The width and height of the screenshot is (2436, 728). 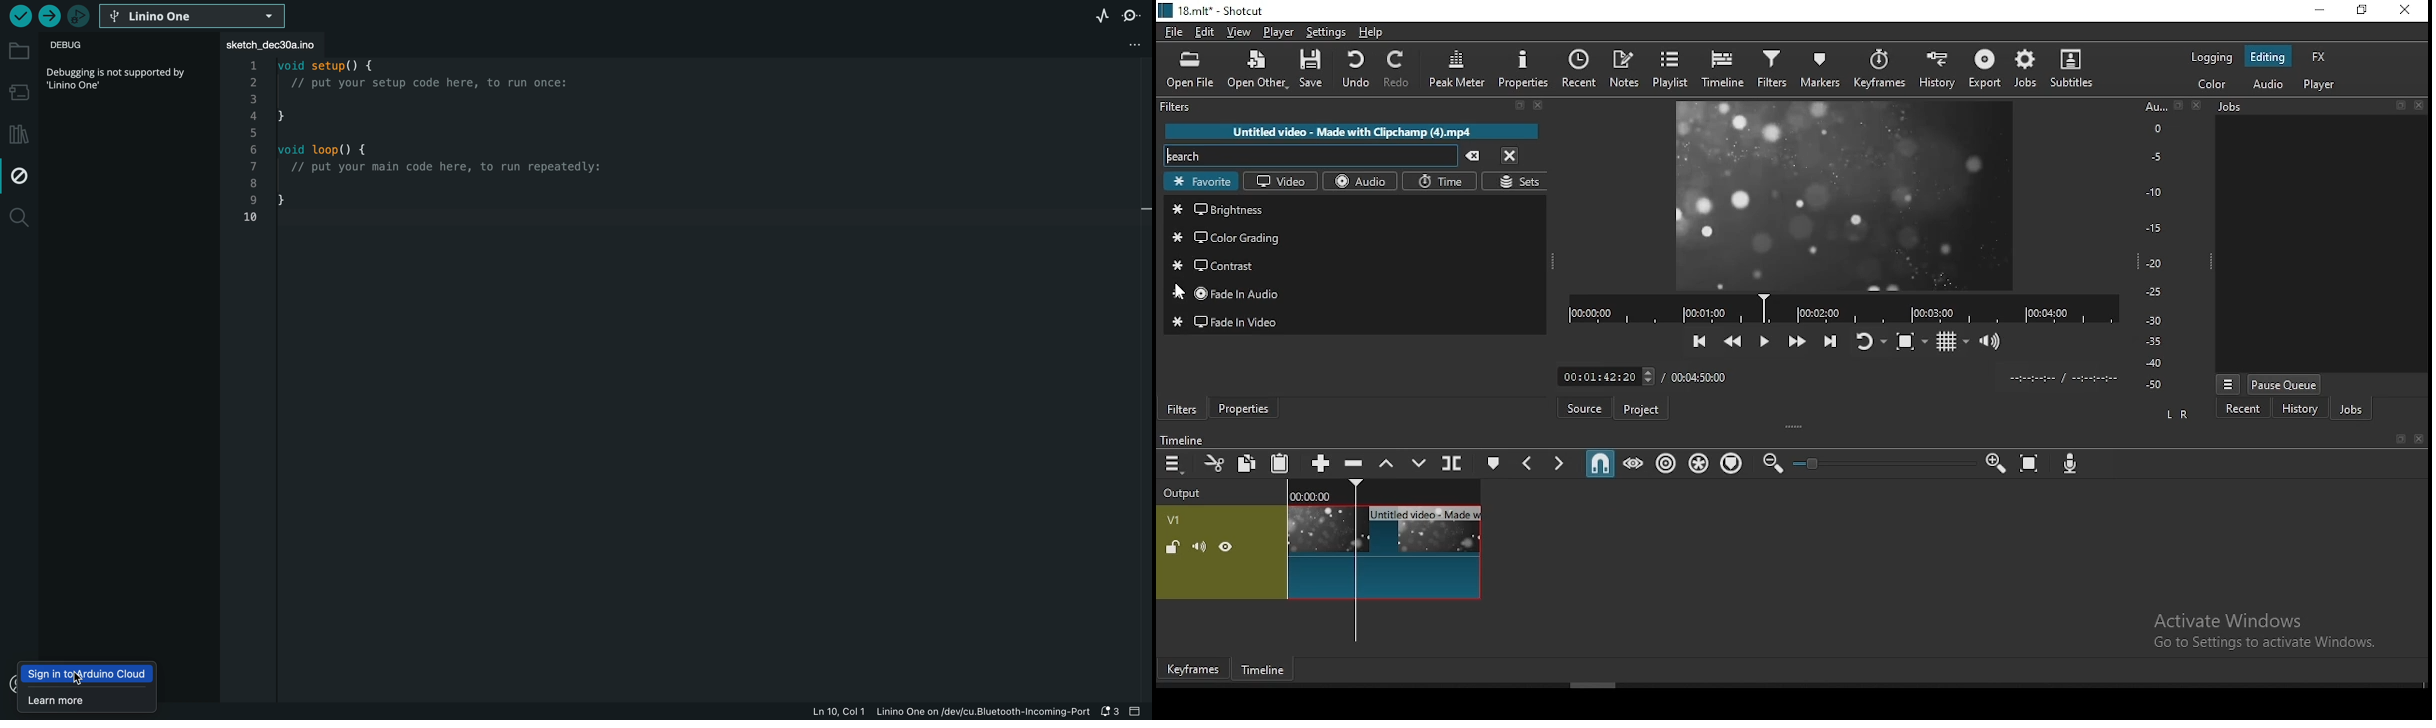 I want to click on Close, so click(x=1539, y=105).